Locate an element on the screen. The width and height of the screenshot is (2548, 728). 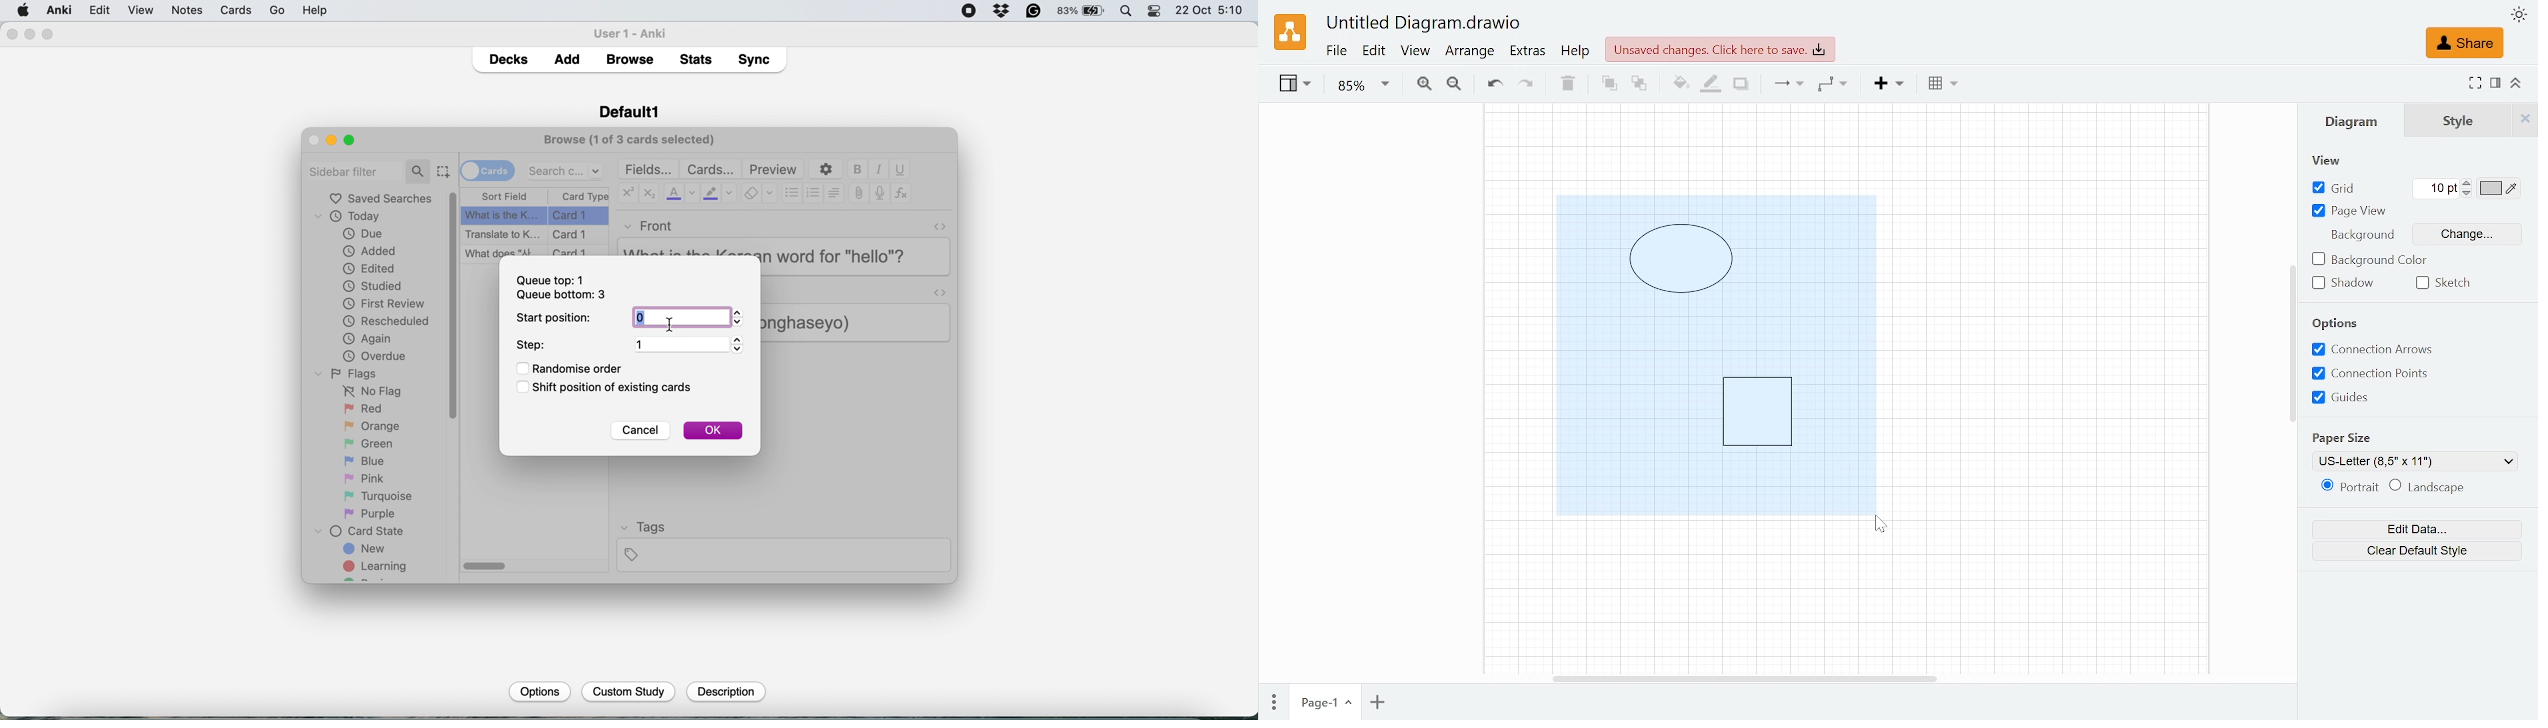
pink is located at coordinates (367, 477).